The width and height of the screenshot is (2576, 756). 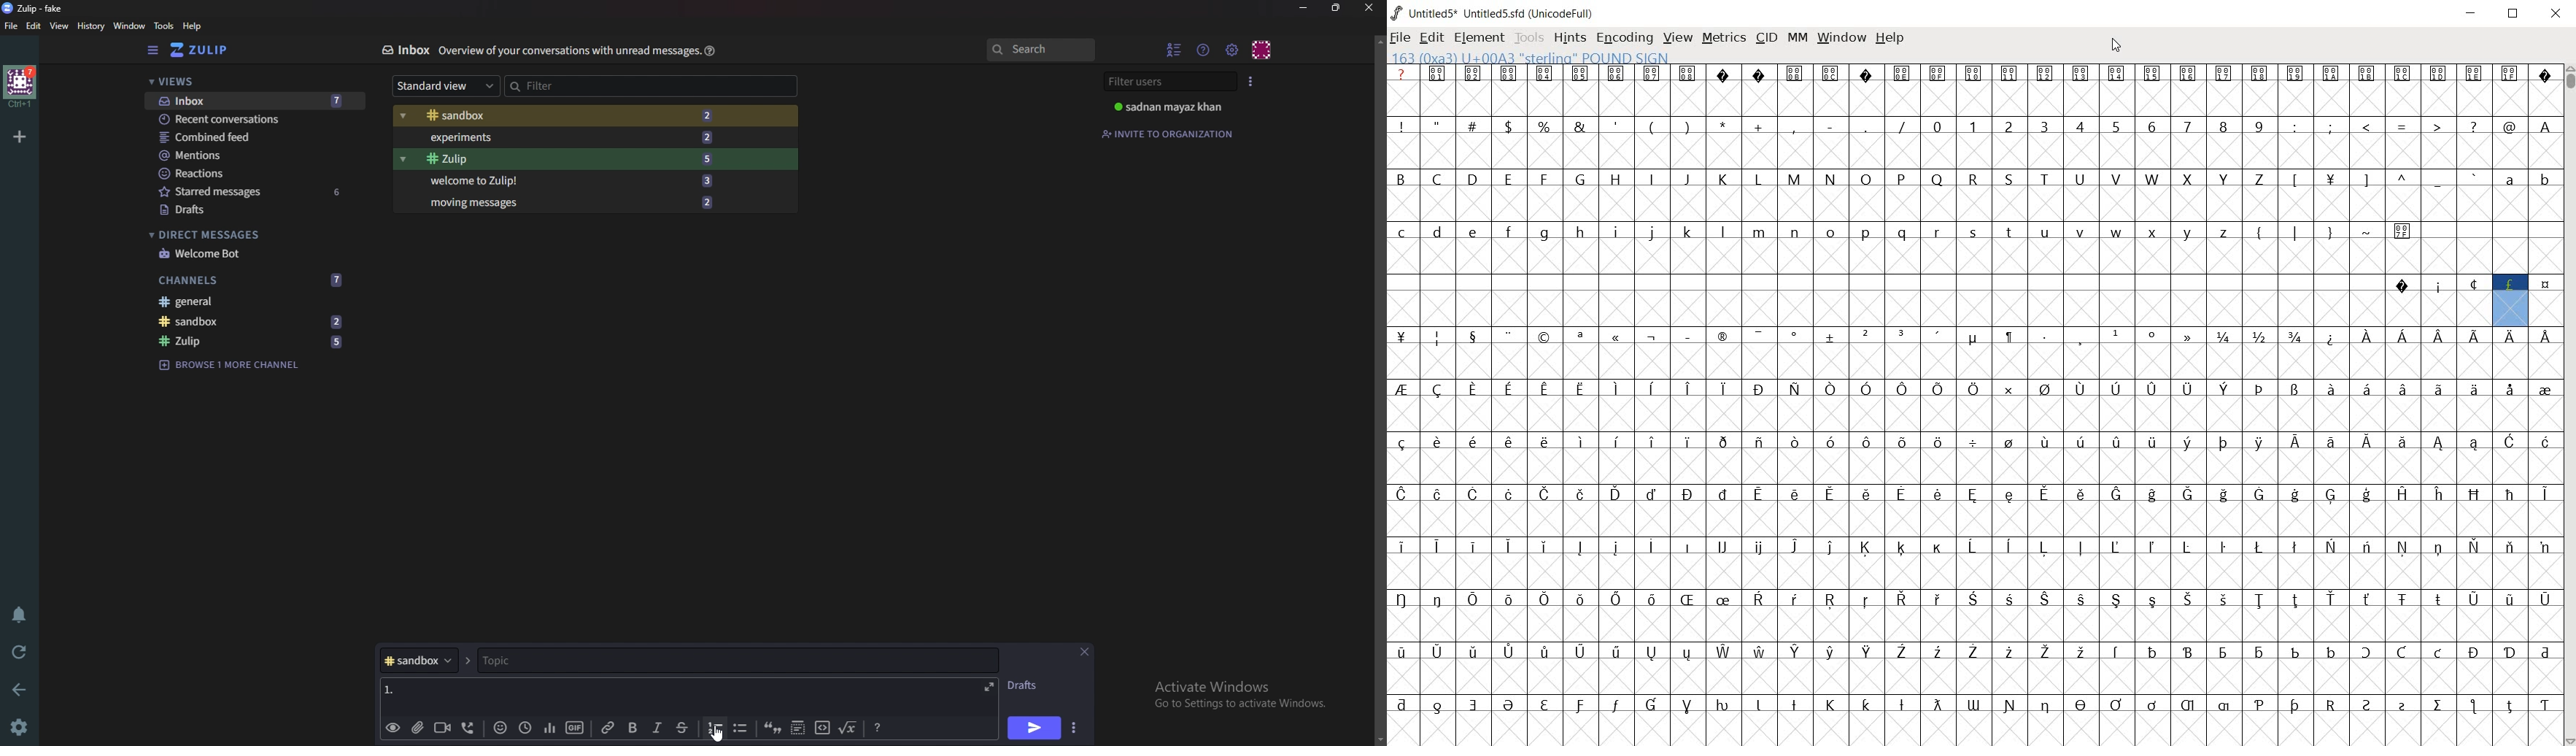 What do you see at coordinates (247, 83) in the screenshot?
I see `Views` at bounding box center [247, 83].